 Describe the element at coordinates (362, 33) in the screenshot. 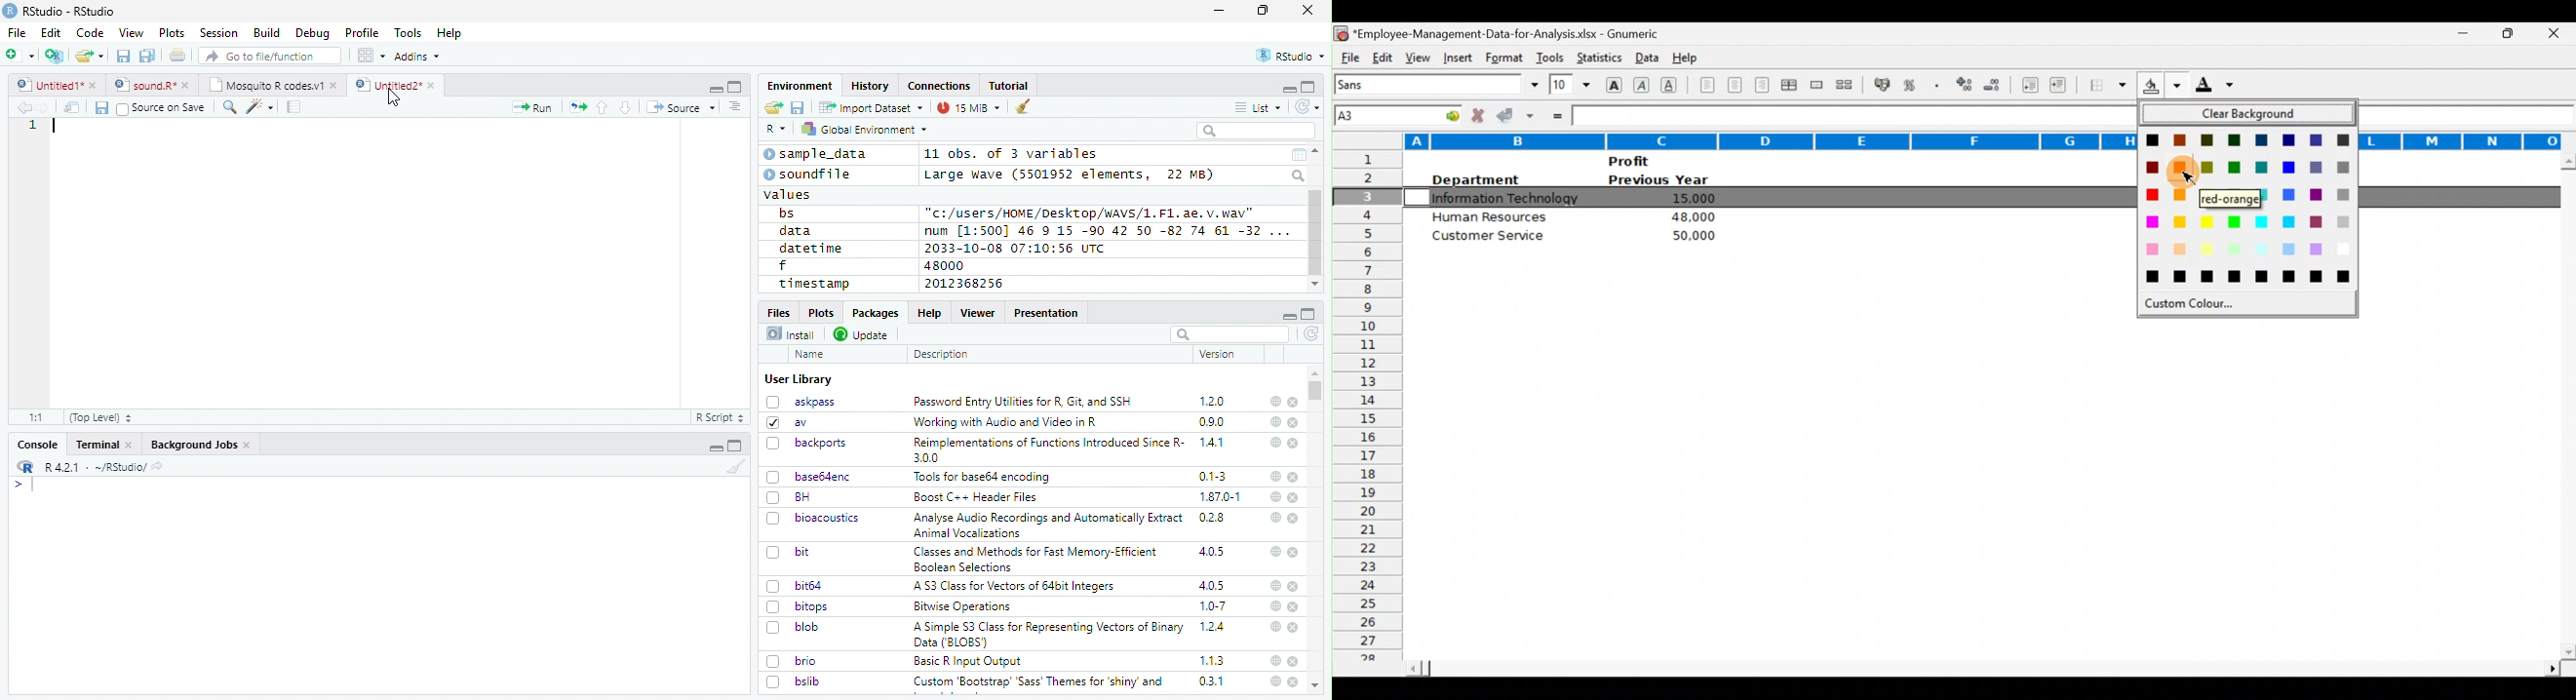

I see `Profile` at that location.